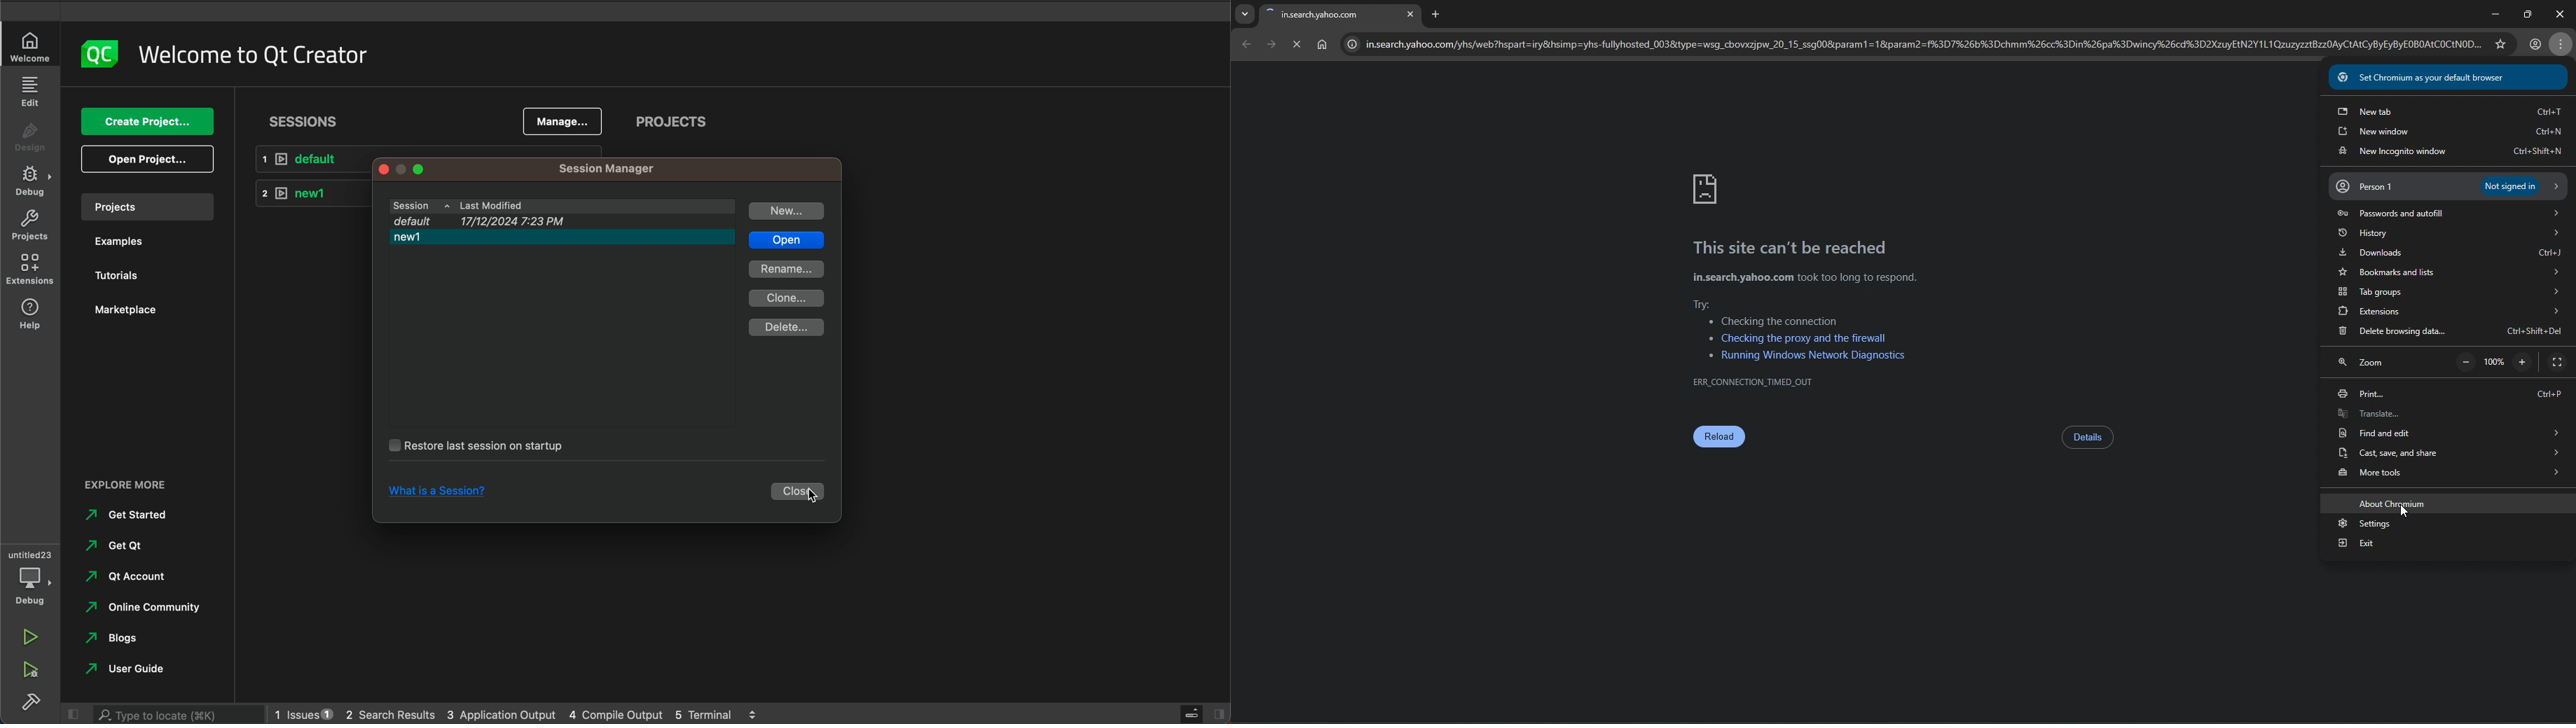 This screenshot has height=728, width=2576. I want to click on get started, so click(132, 515).